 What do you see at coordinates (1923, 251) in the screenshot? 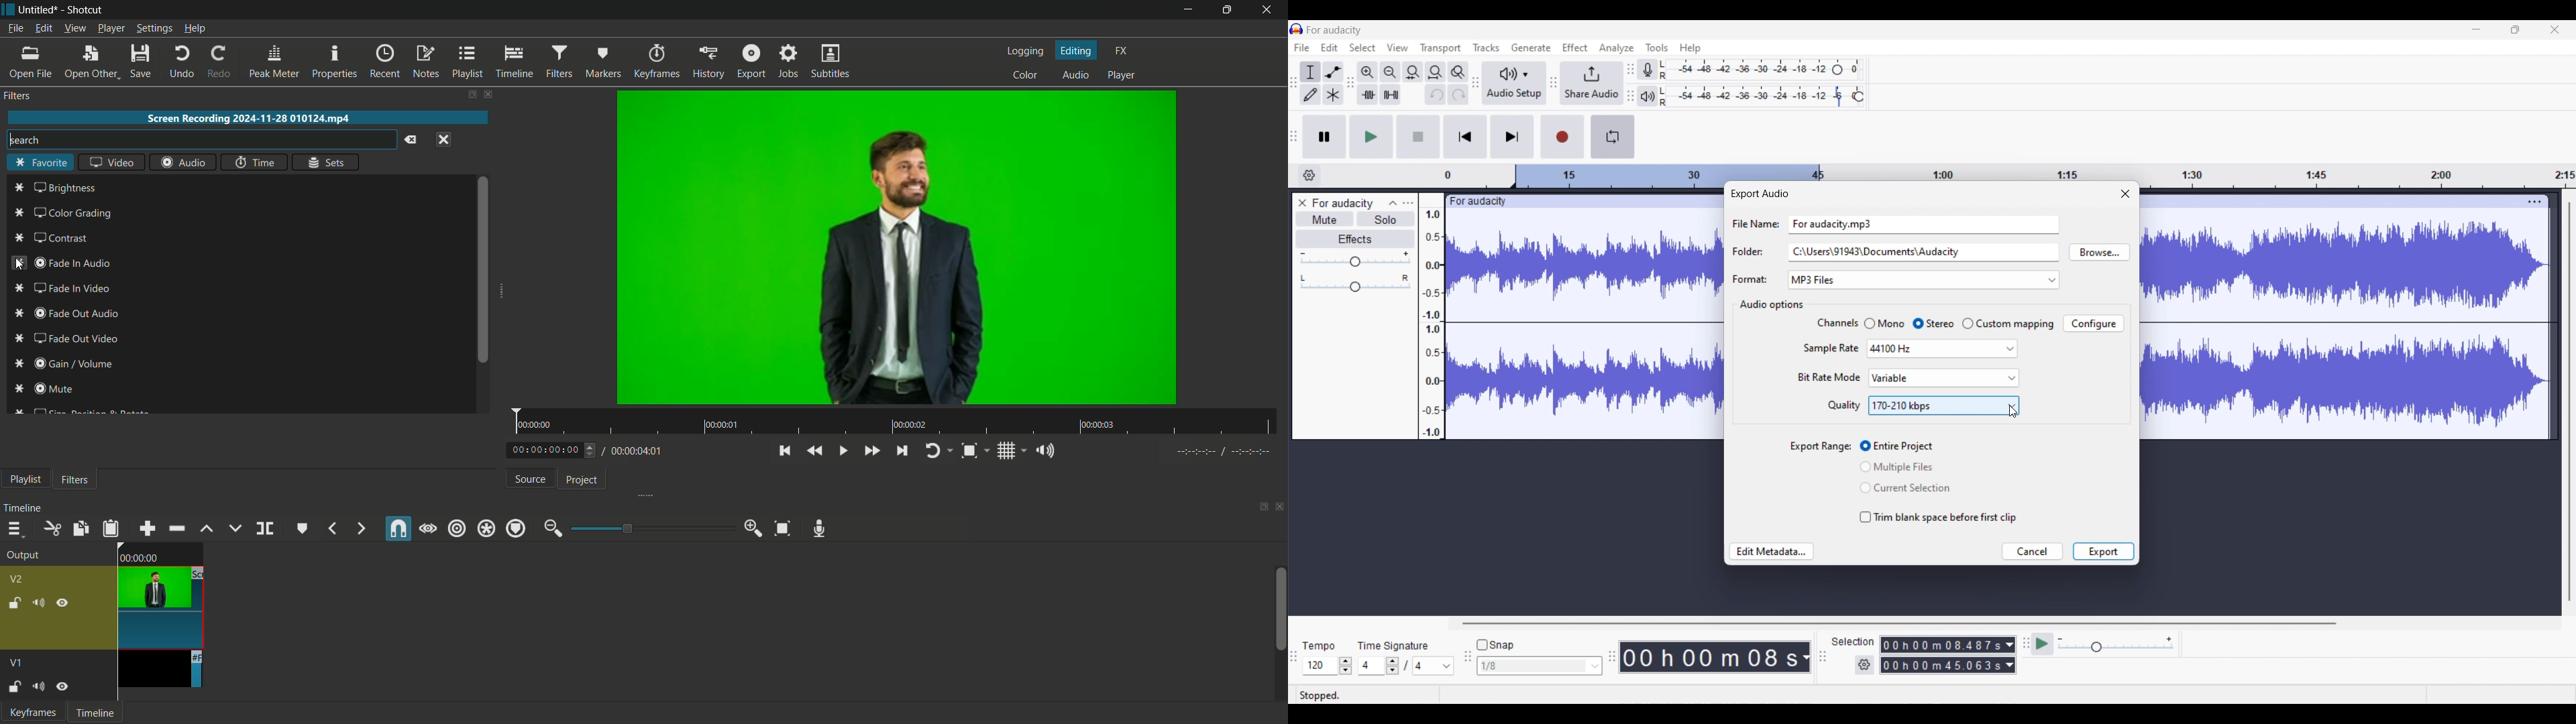
I see `Text box for Folders` at bounding box center [1923, 251].